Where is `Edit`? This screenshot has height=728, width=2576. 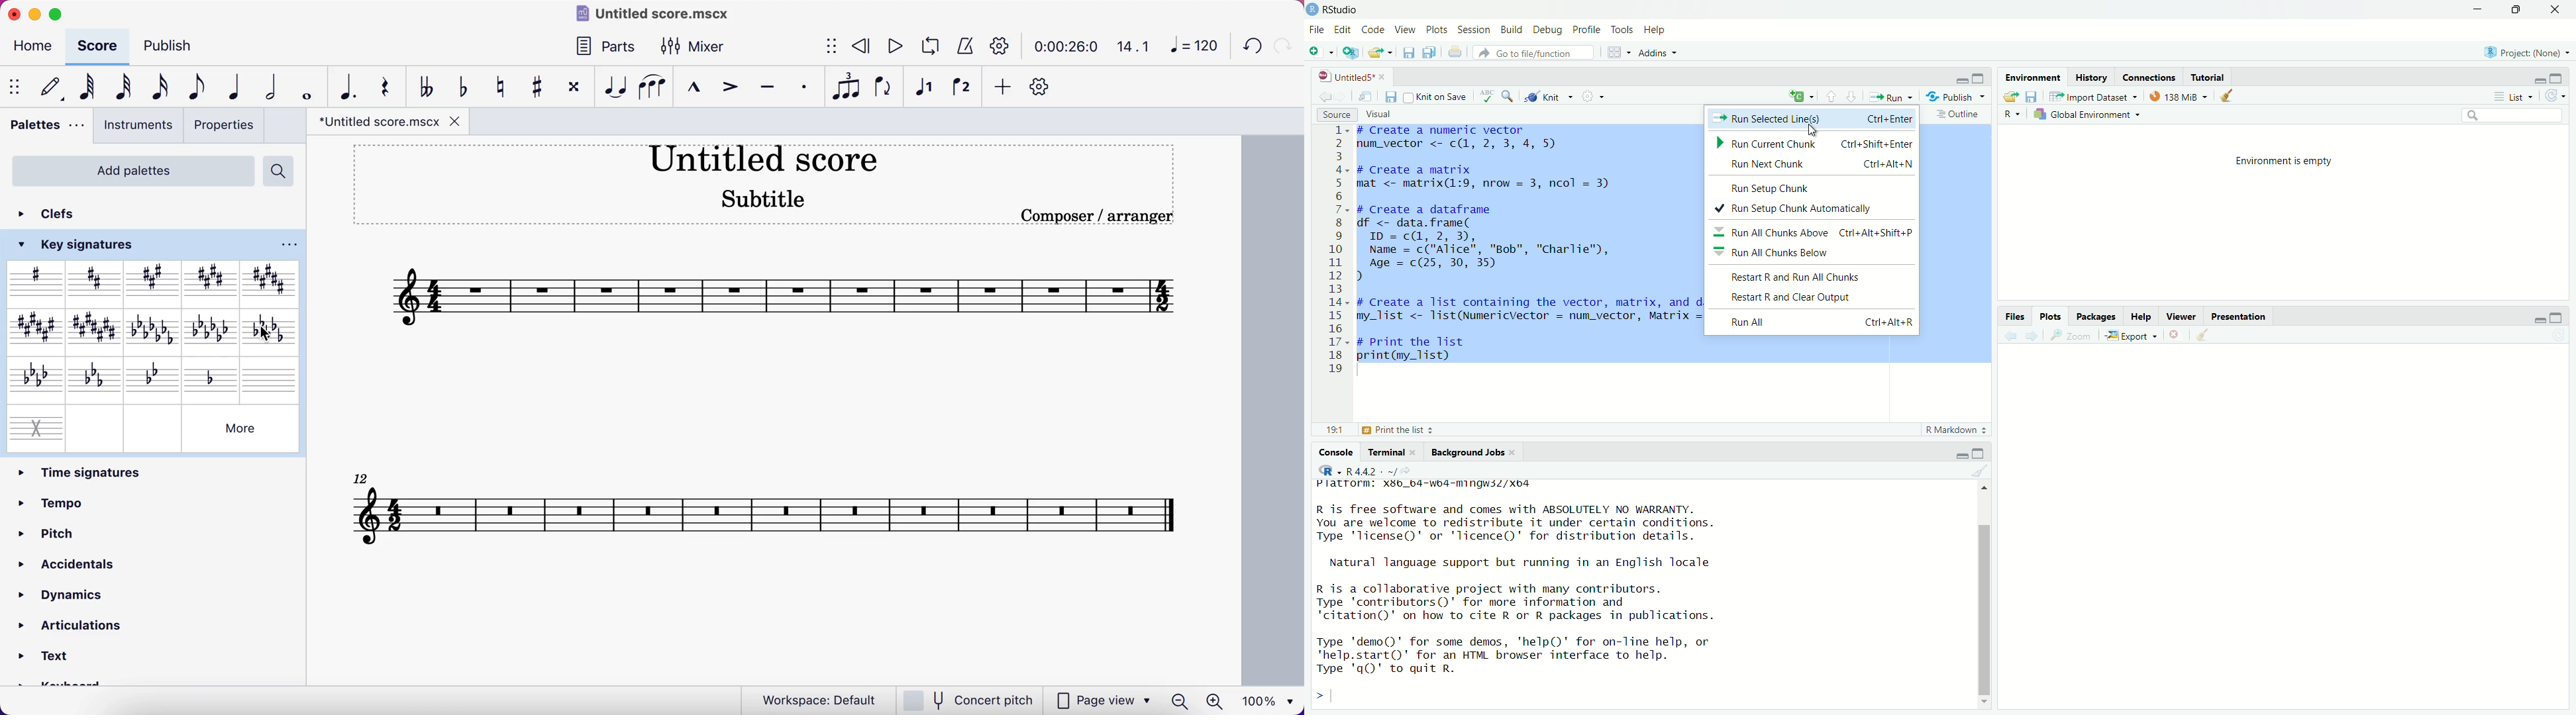
Edit is located at coordinates (1343, 30).